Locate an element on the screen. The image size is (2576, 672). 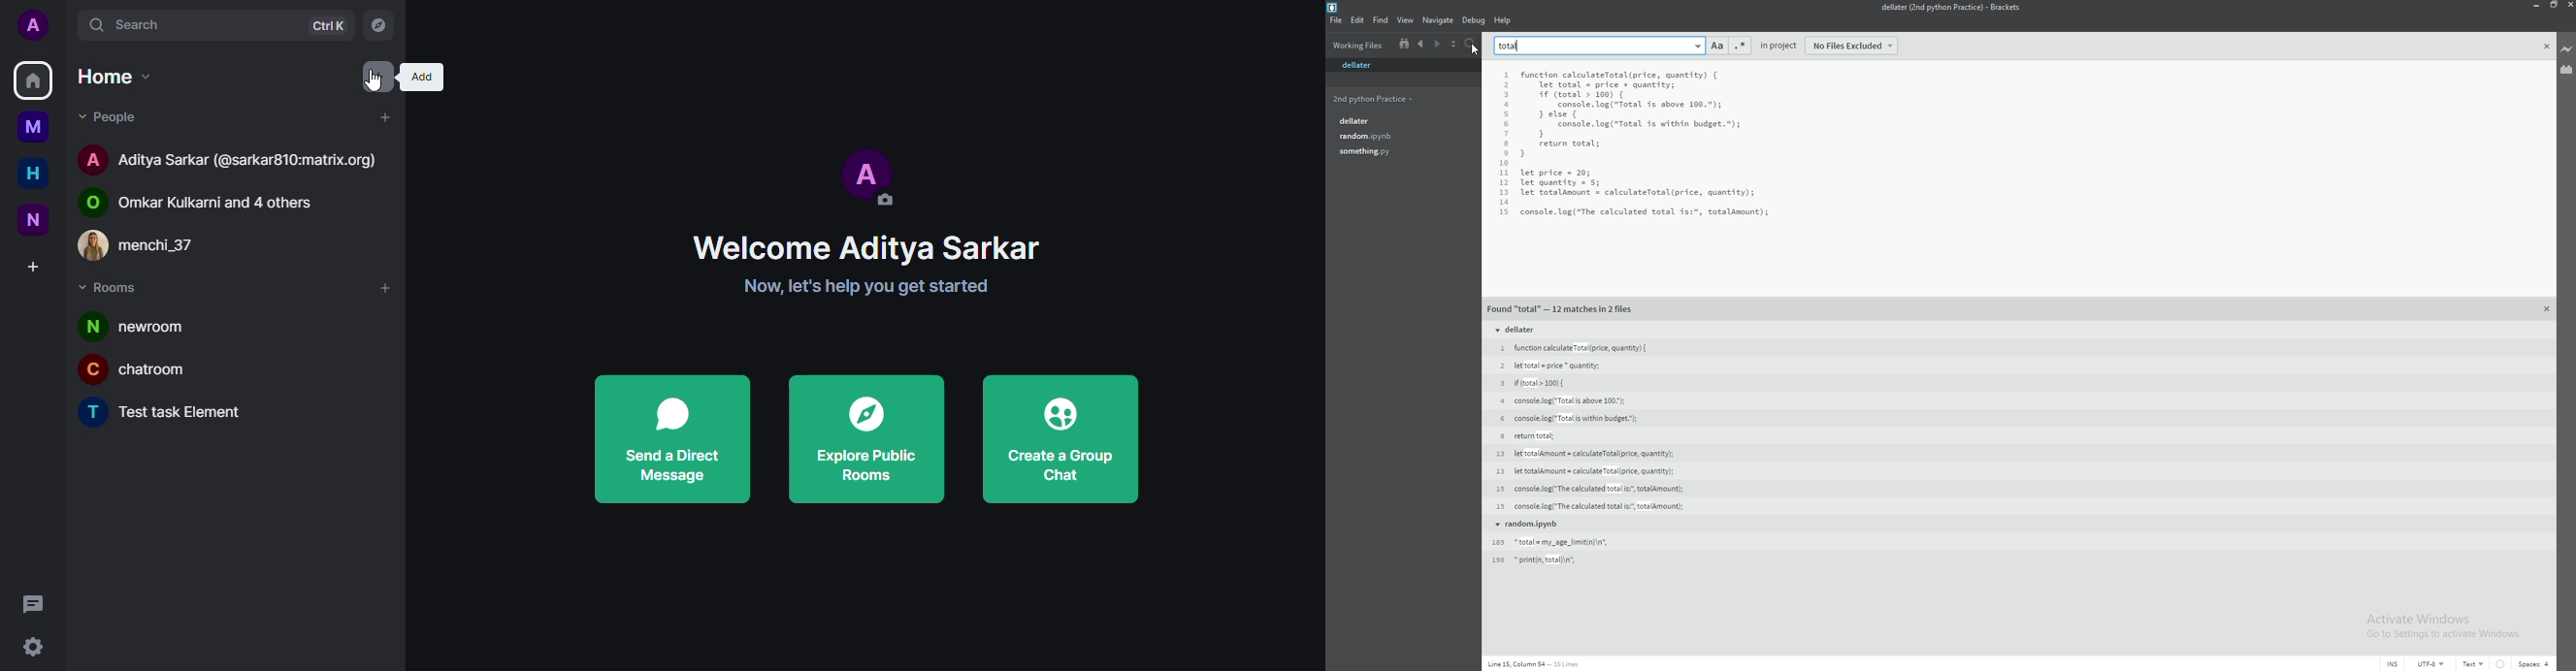
dellater (2nd python practice) - brackets is located at coordinates (1949, 8).